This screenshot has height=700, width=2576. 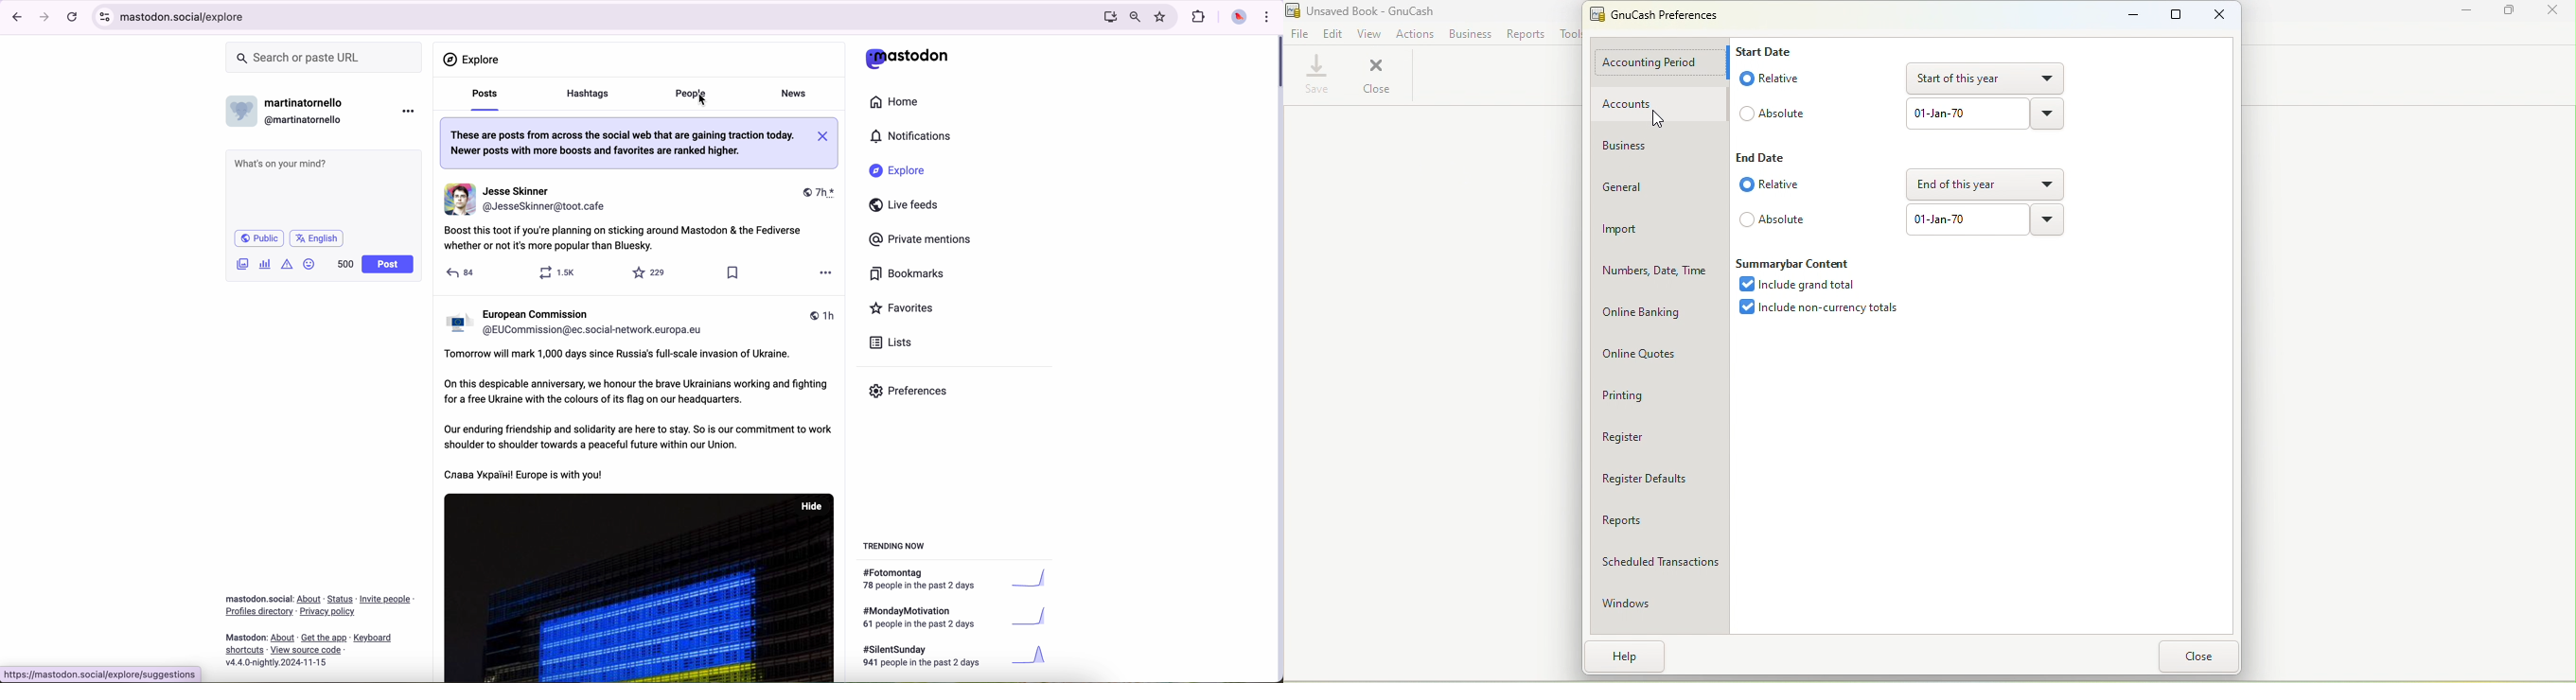 I want to click on attach image, so click(x=243, y=264).